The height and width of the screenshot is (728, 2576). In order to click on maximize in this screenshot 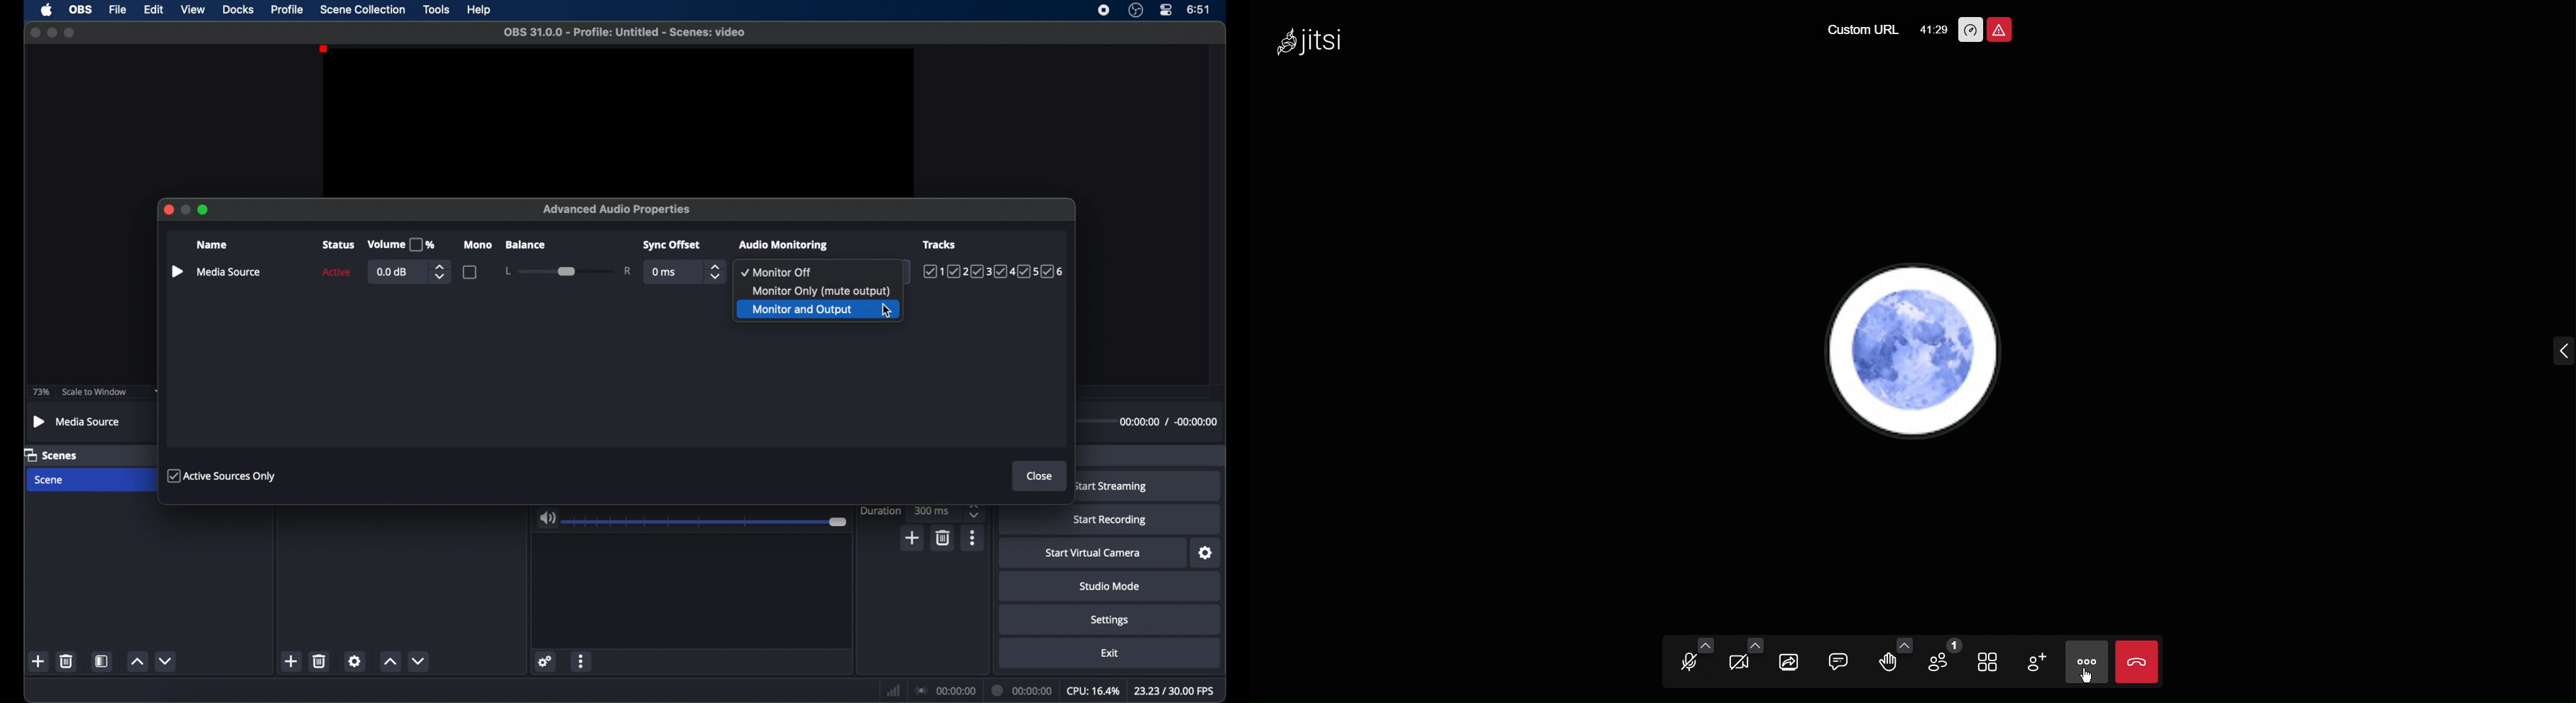, I will do `click(70, 33)`.